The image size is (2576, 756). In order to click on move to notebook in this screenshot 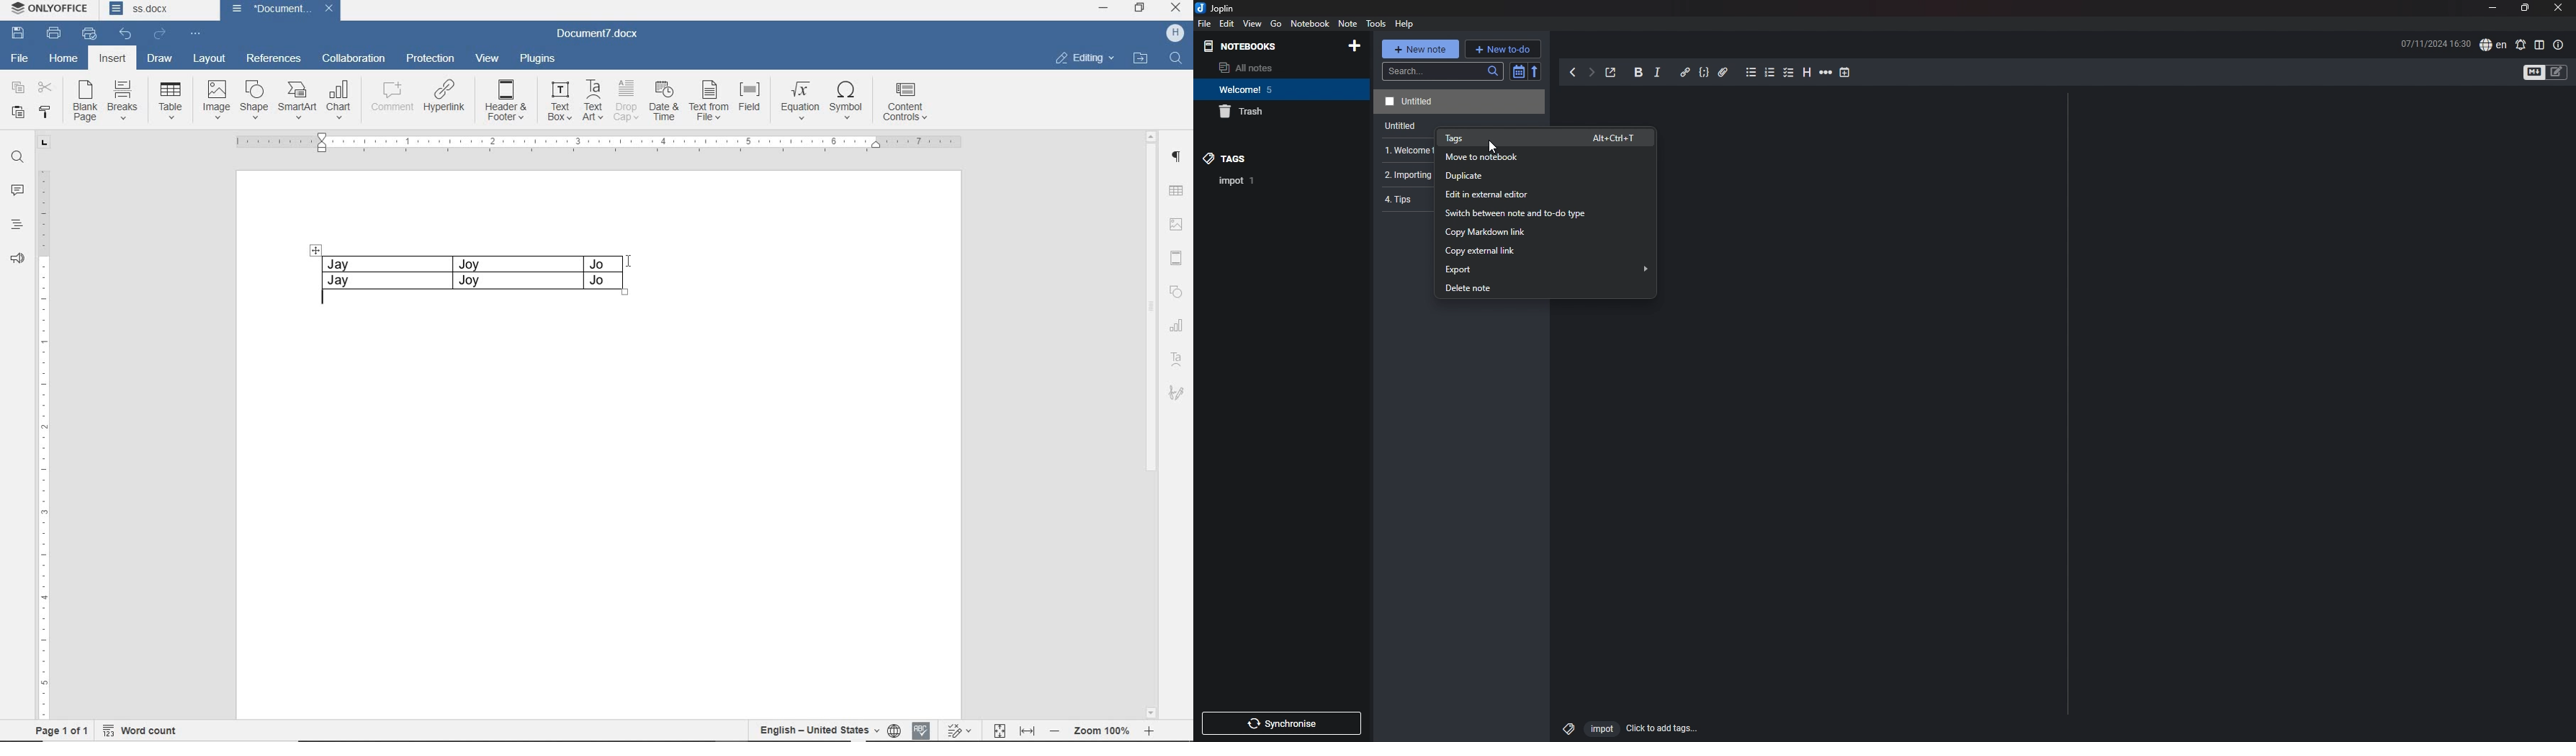, I will do `click(1546, 157)`.